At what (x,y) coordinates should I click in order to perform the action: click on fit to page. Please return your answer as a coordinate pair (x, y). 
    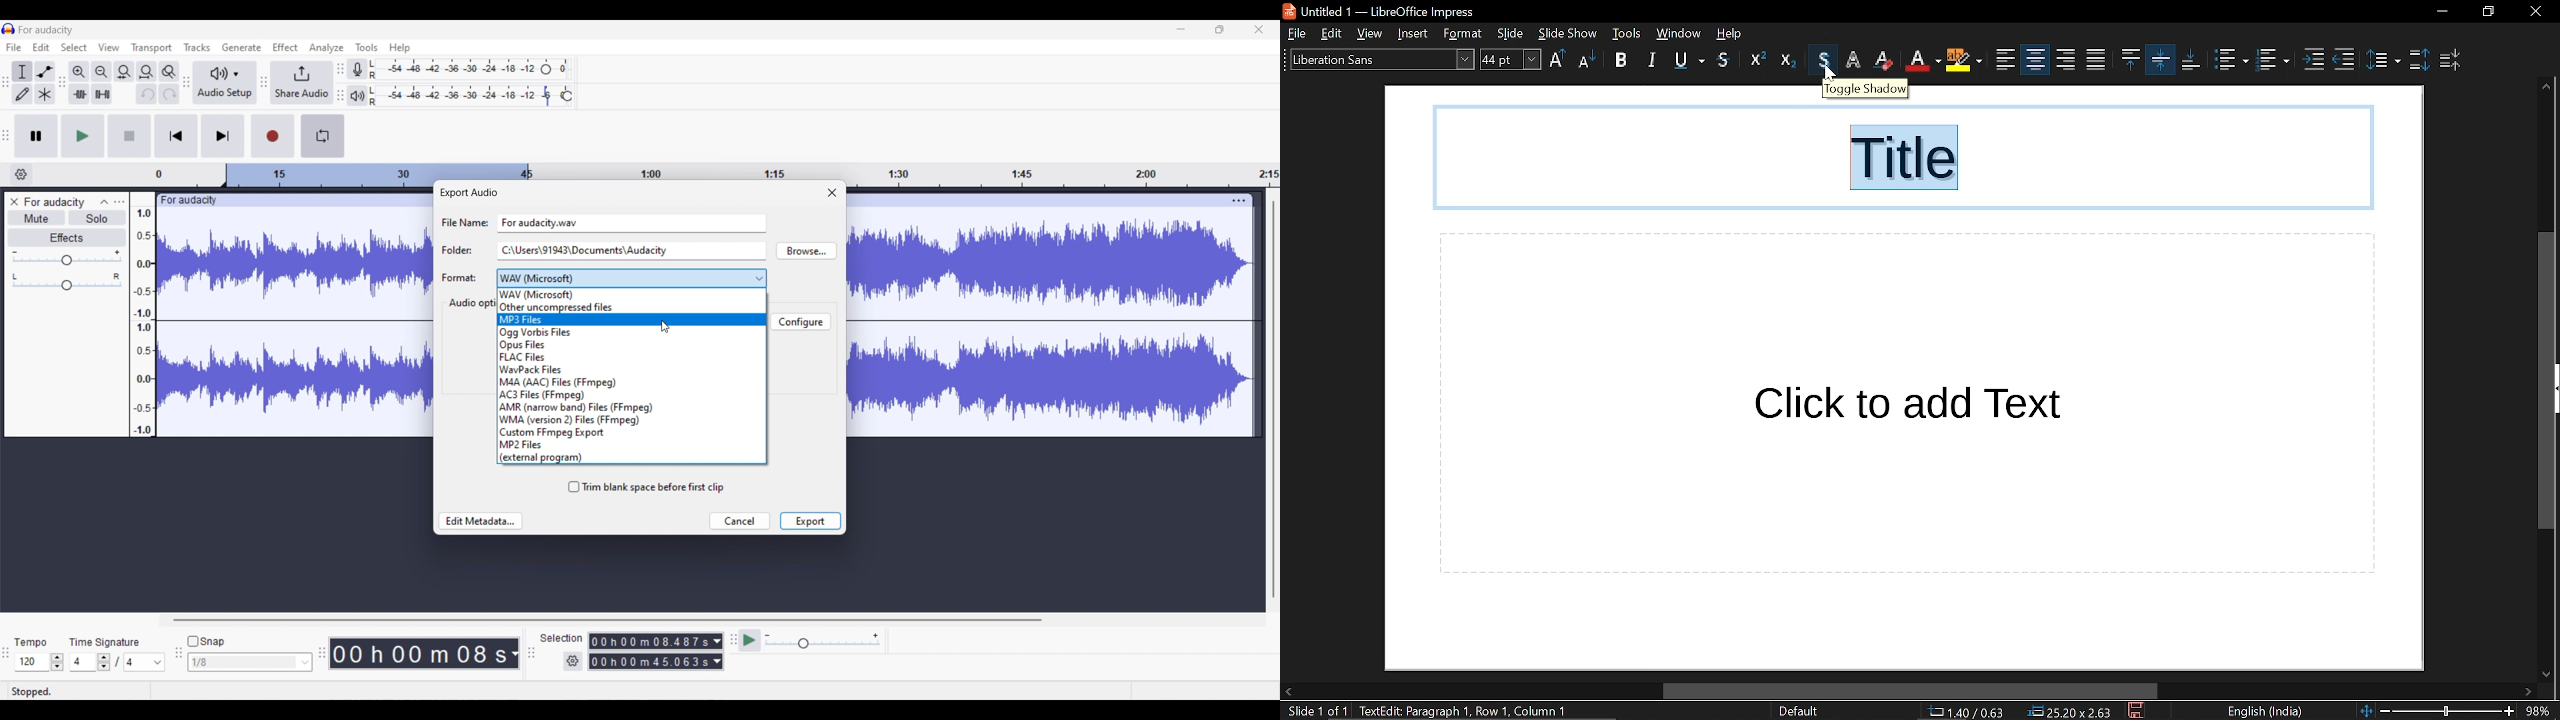
    Looking at the image, I should click on (2363, 709).